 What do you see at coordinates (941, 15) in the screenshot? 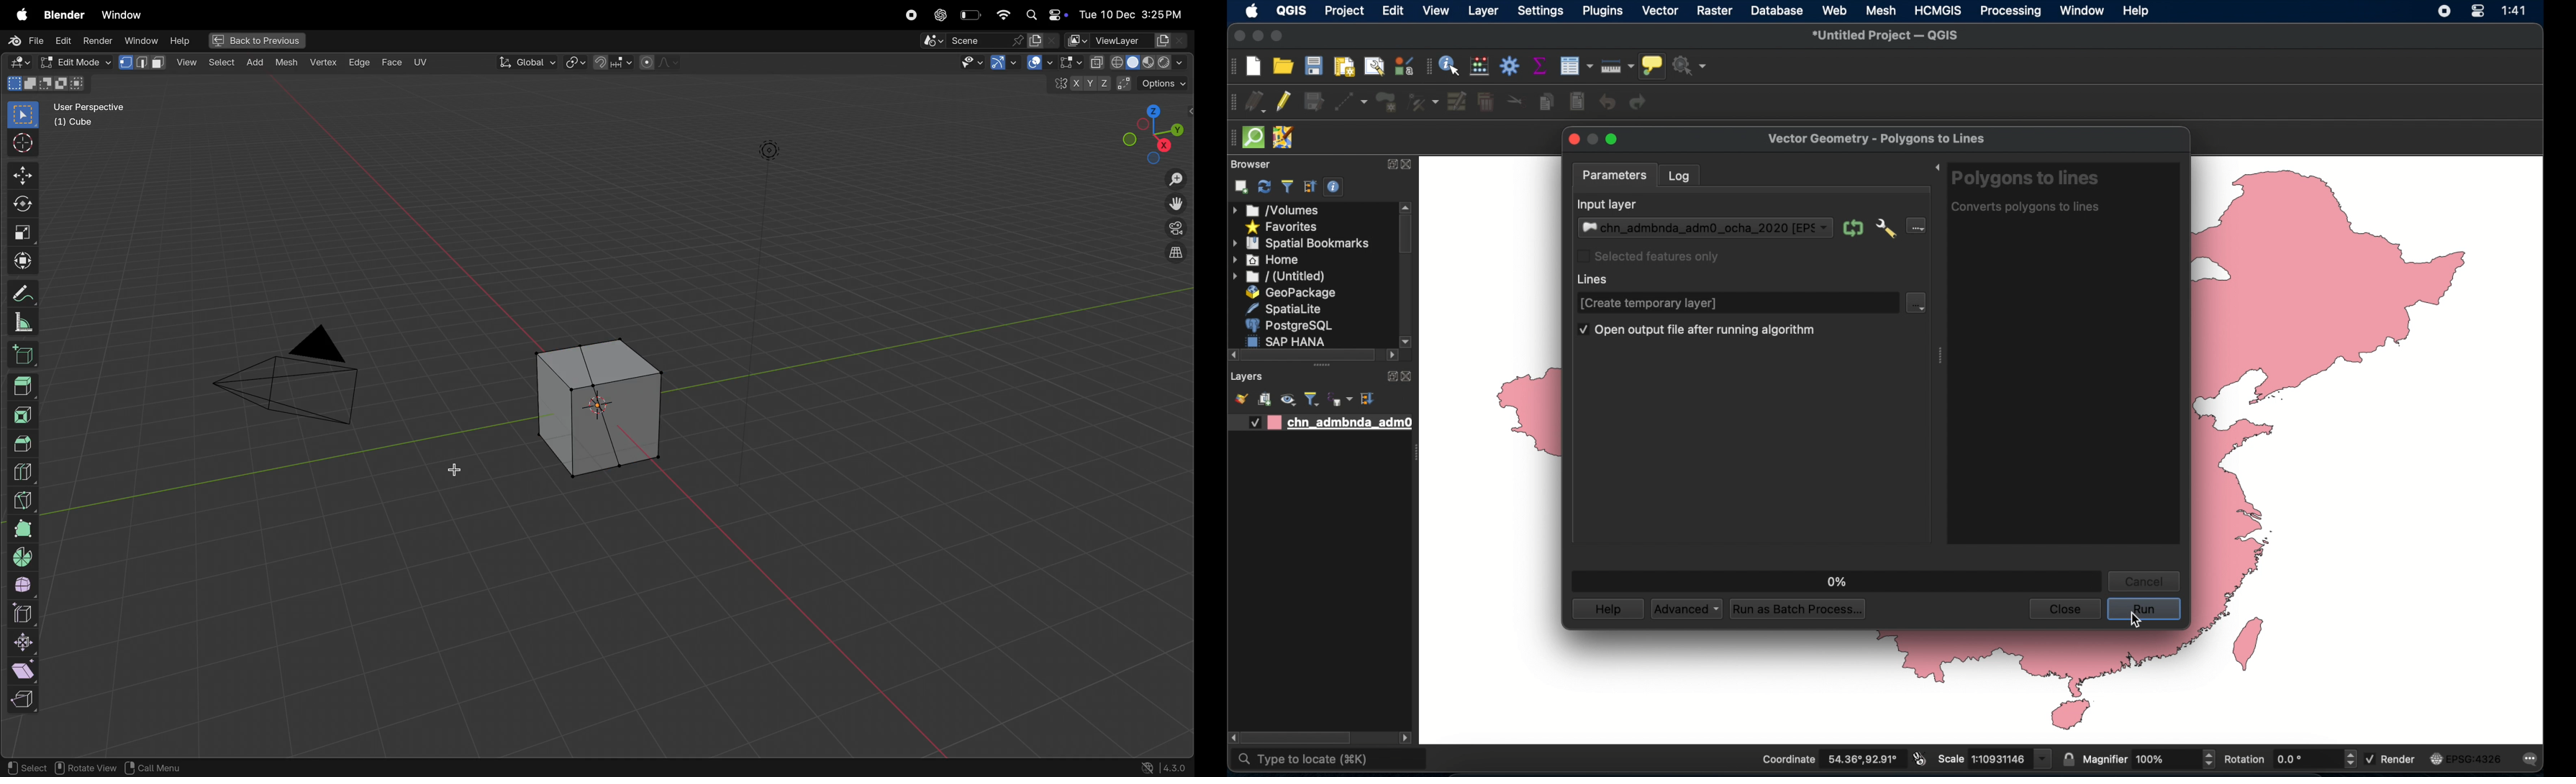
I see `chatgpt` at bounding box center [941, 15].